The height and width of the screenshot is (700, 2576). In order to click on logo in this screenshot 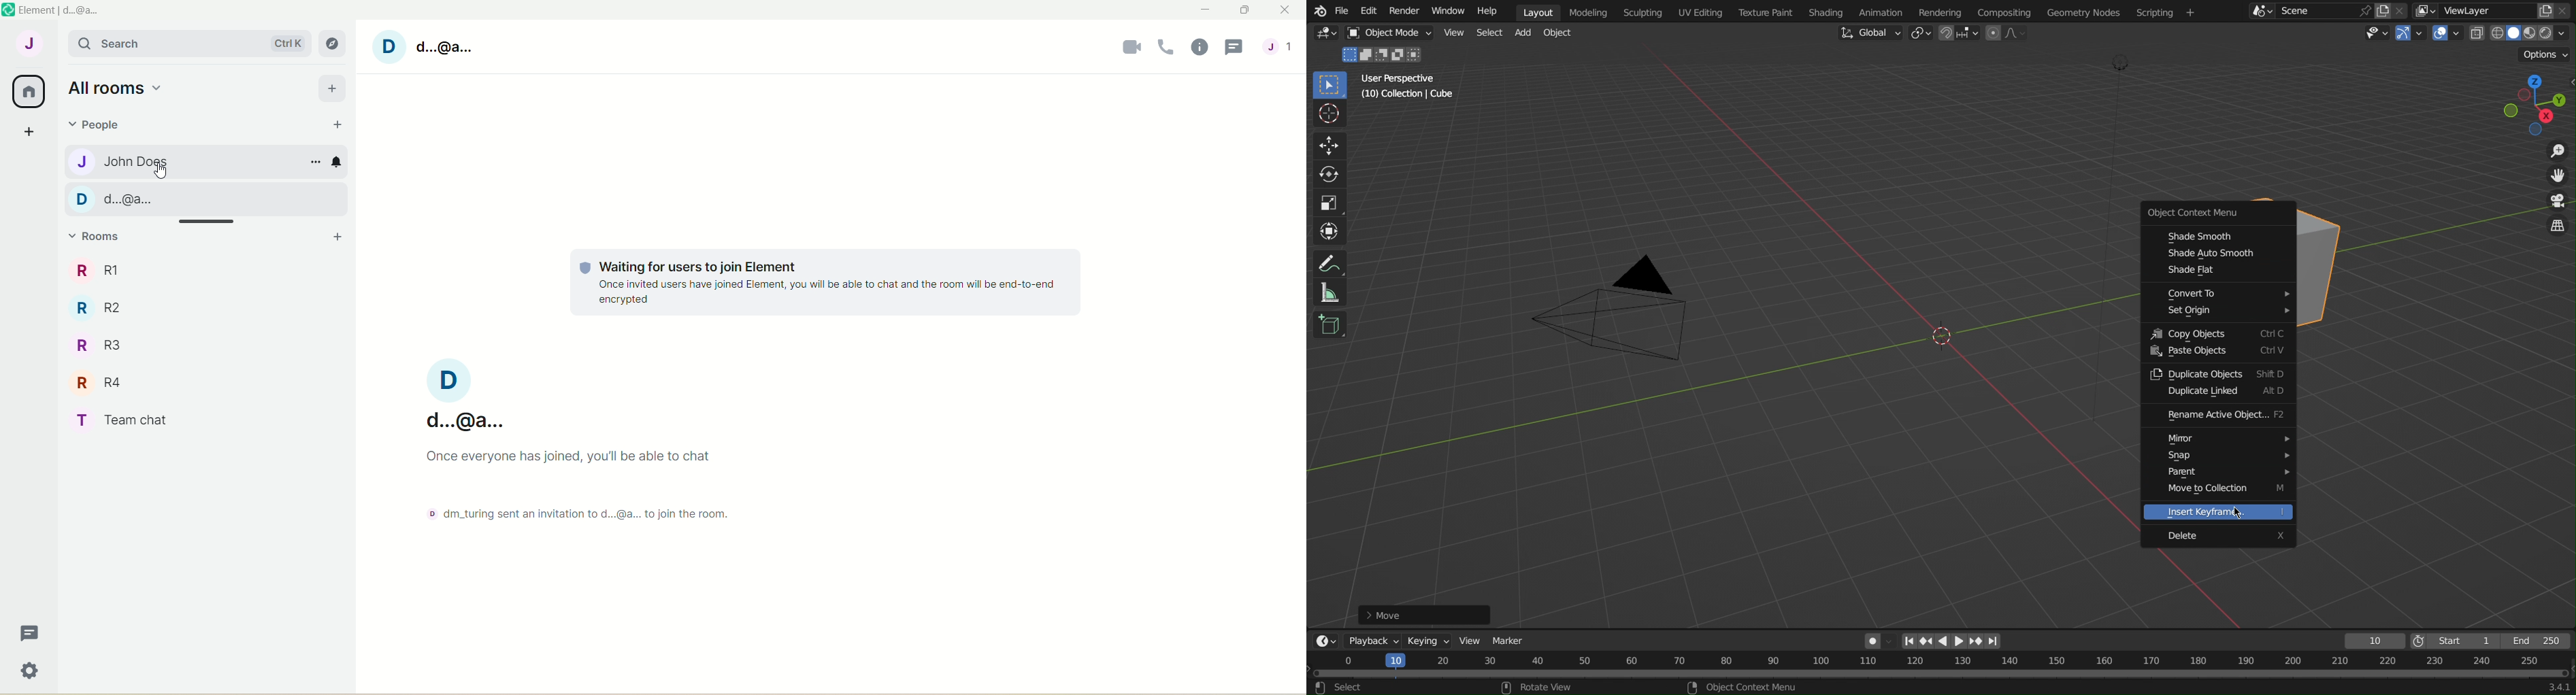, I will do `click(8, 10)`.